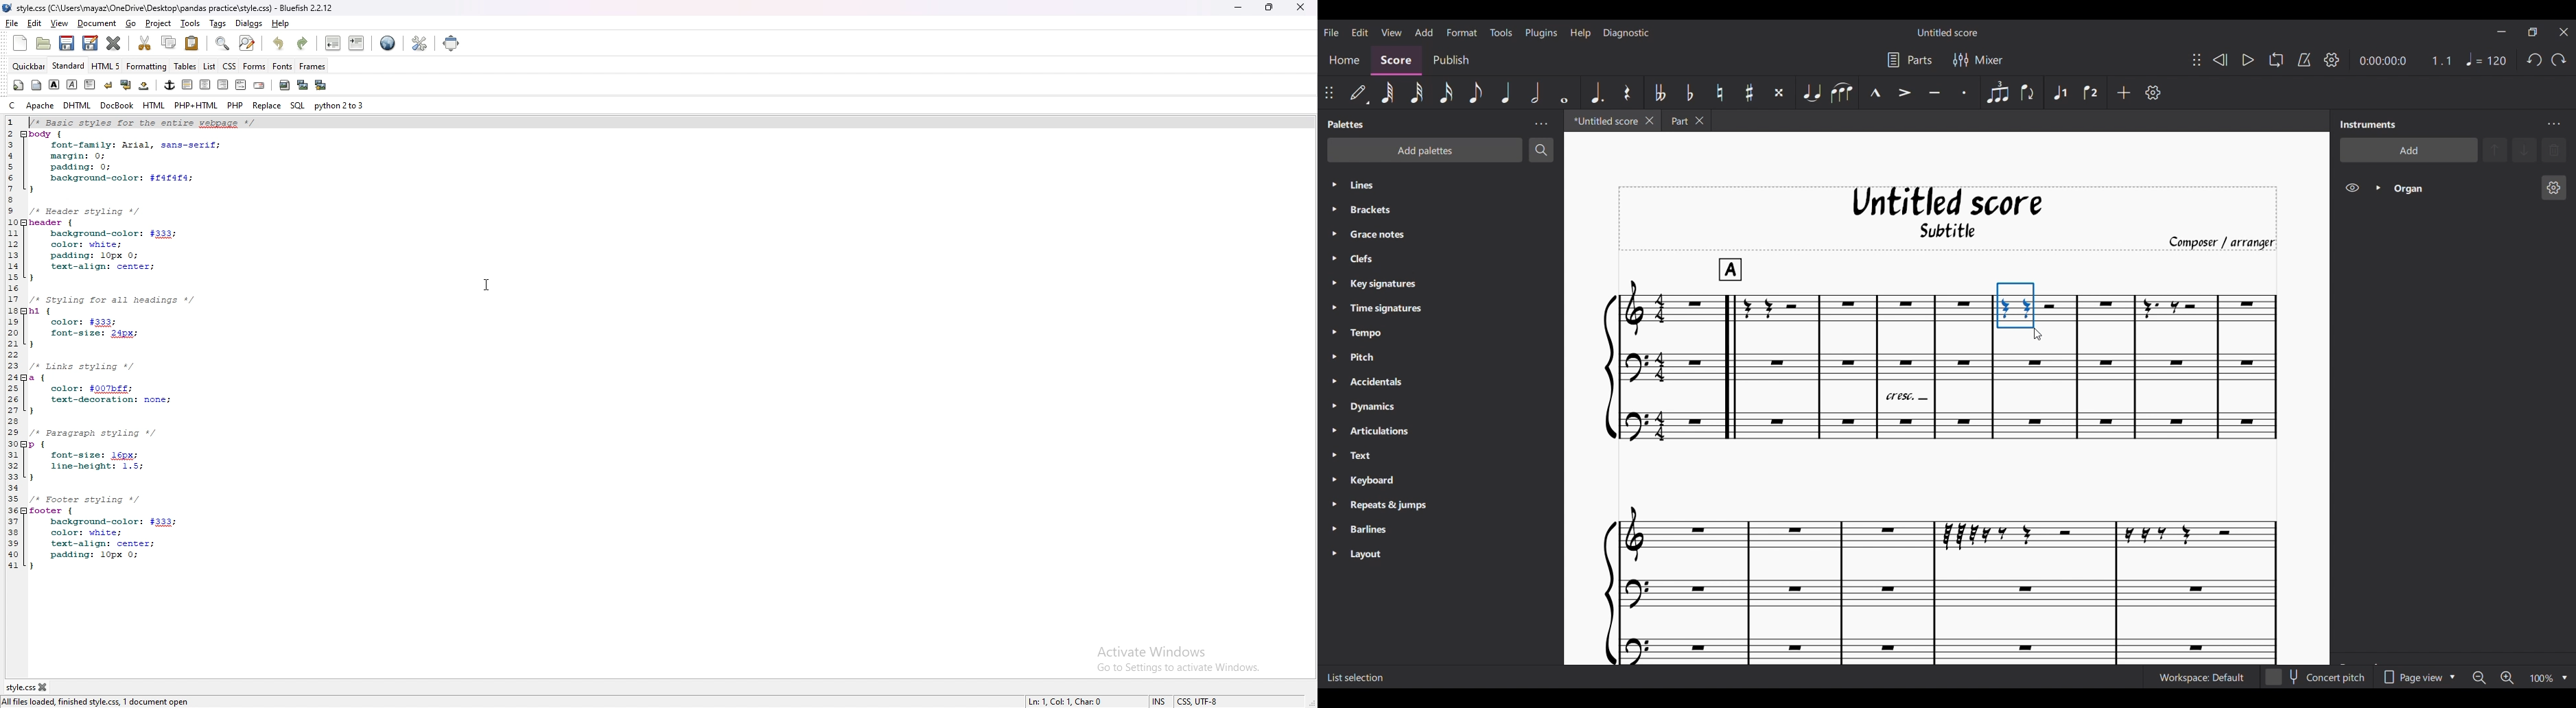 This screenshot has width=2576, height=728. Describe the element at coordinates (68, 66) in the screenshot. I see `standard` at that location.